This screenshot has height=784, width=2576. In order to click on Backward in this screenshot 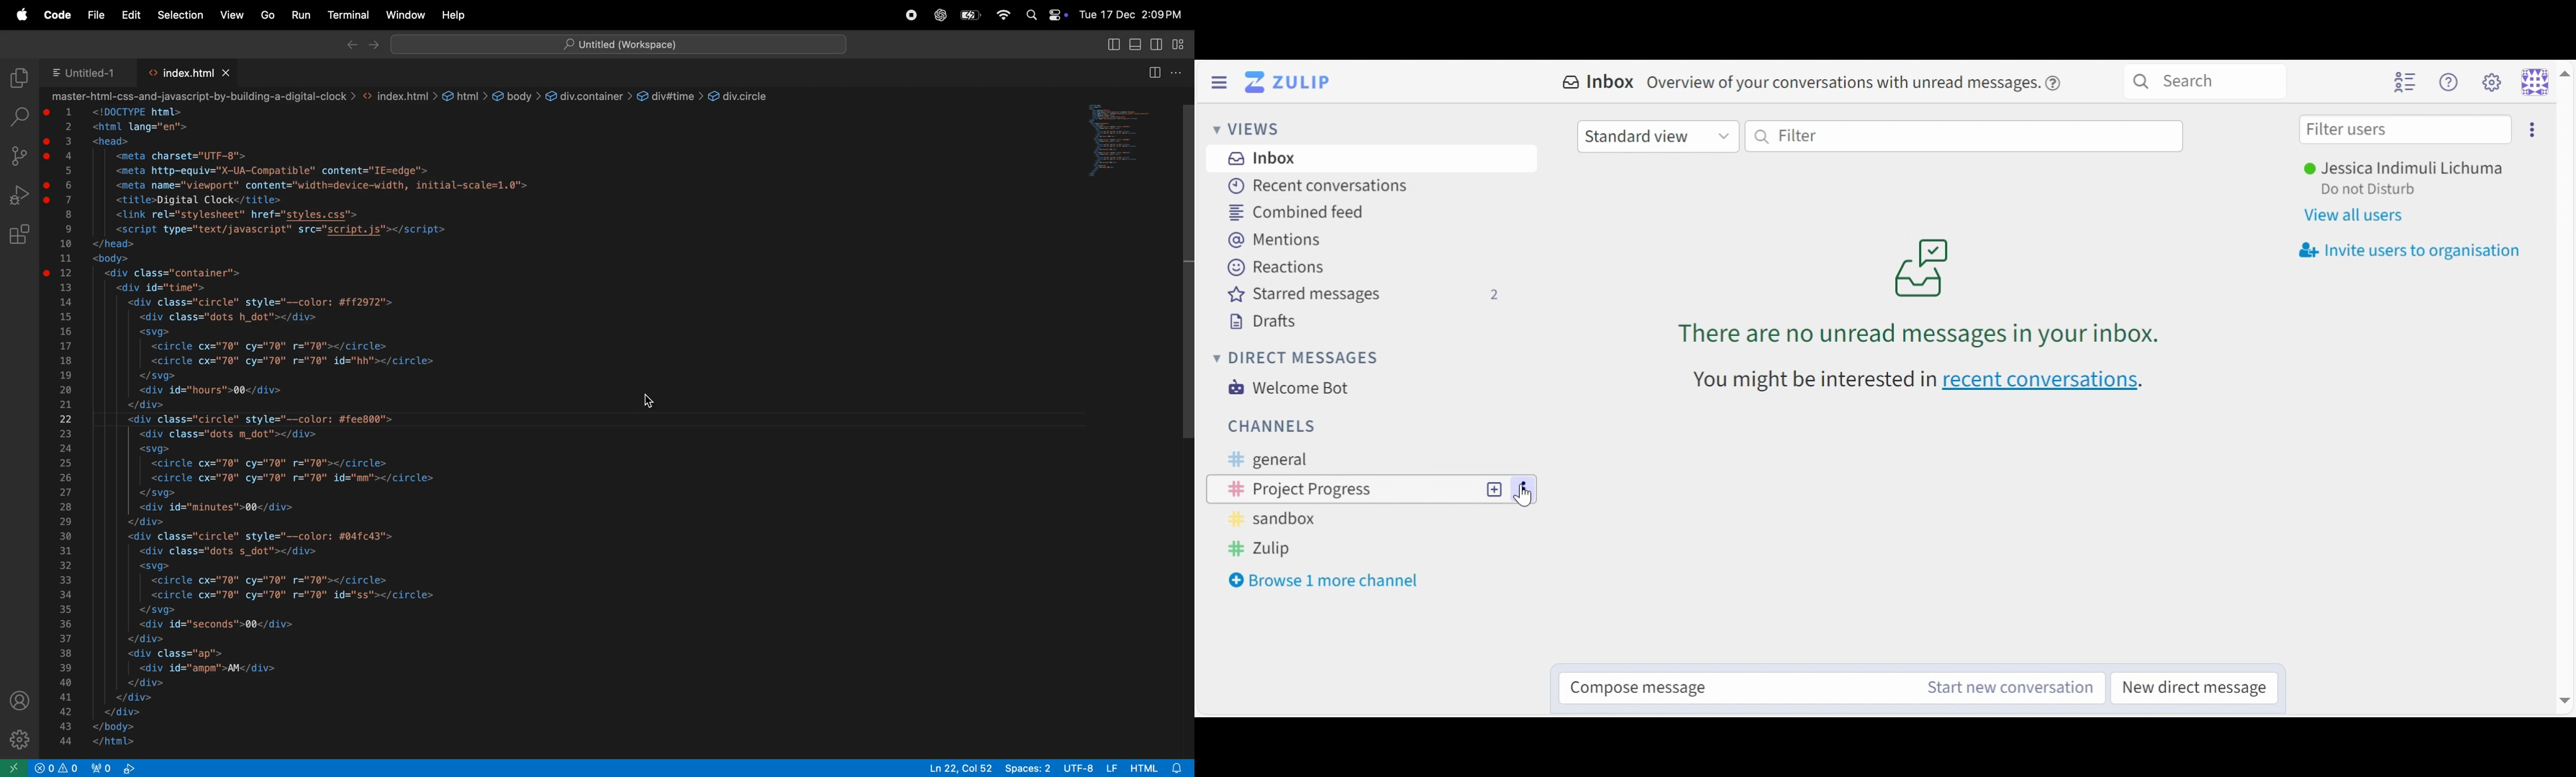, I will do `click(350, 44)`.